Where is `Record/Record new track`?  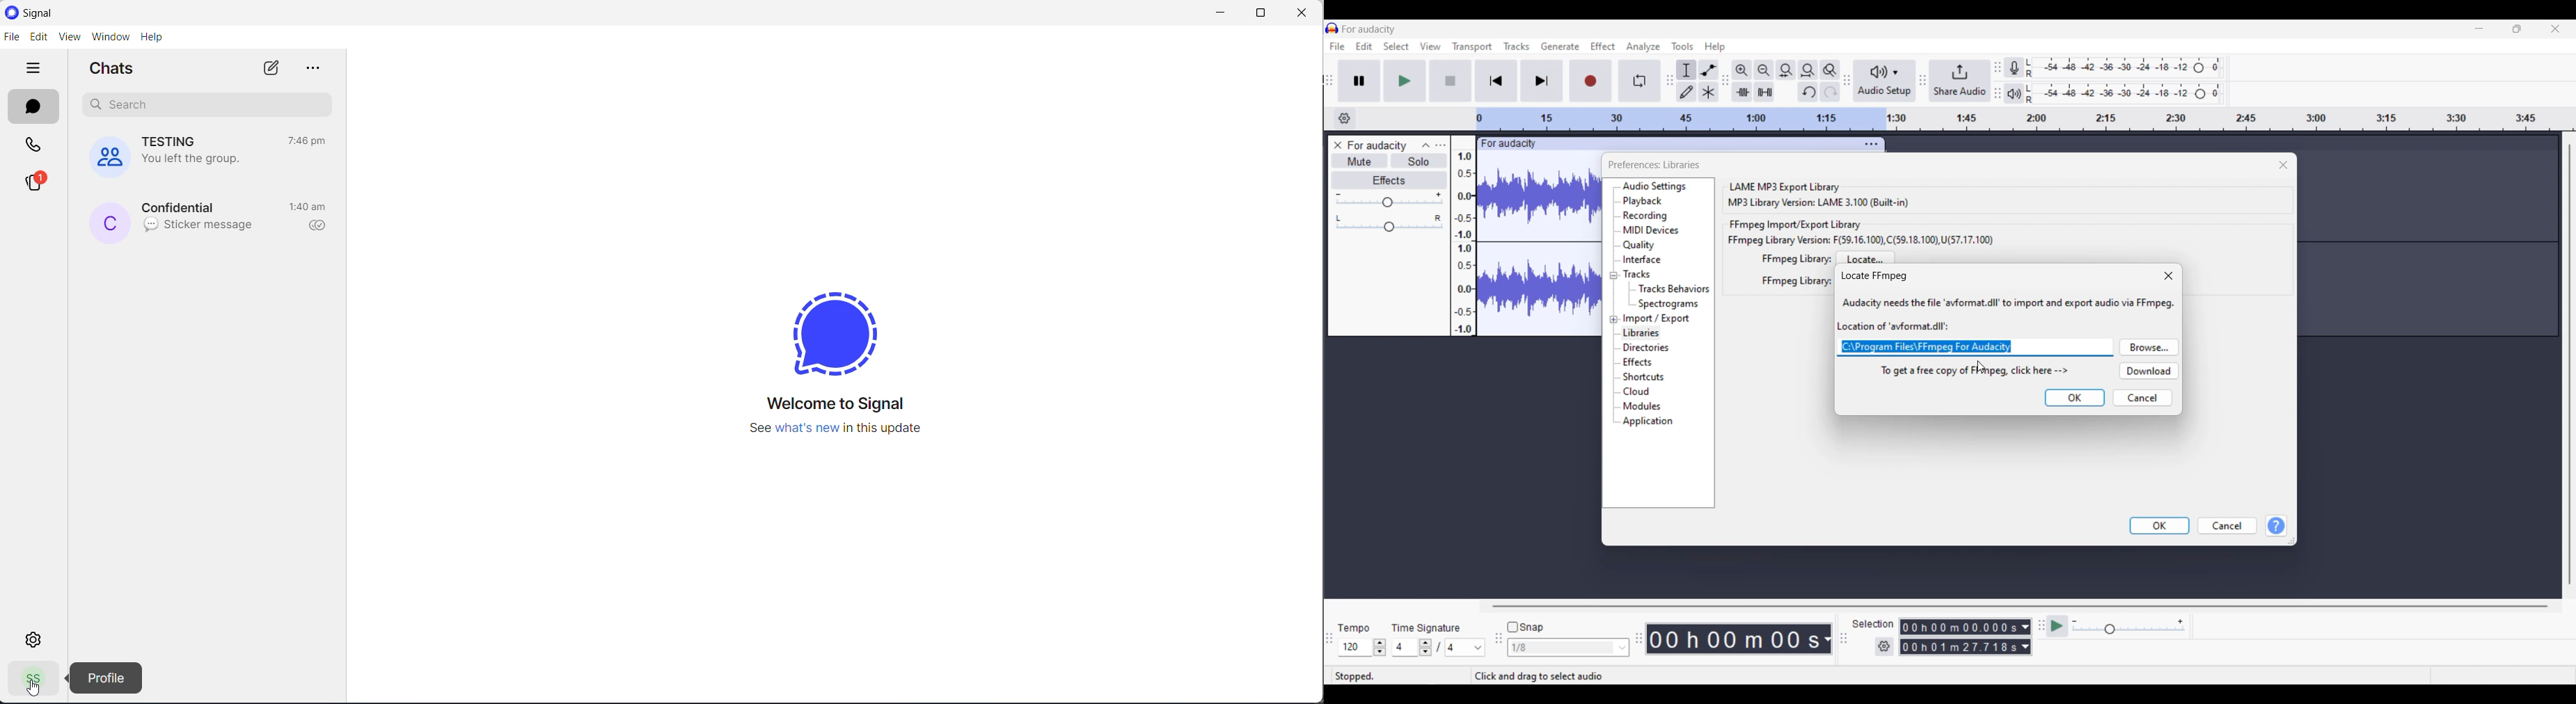
Record/Record new track is located at coordinates (1591, 81).